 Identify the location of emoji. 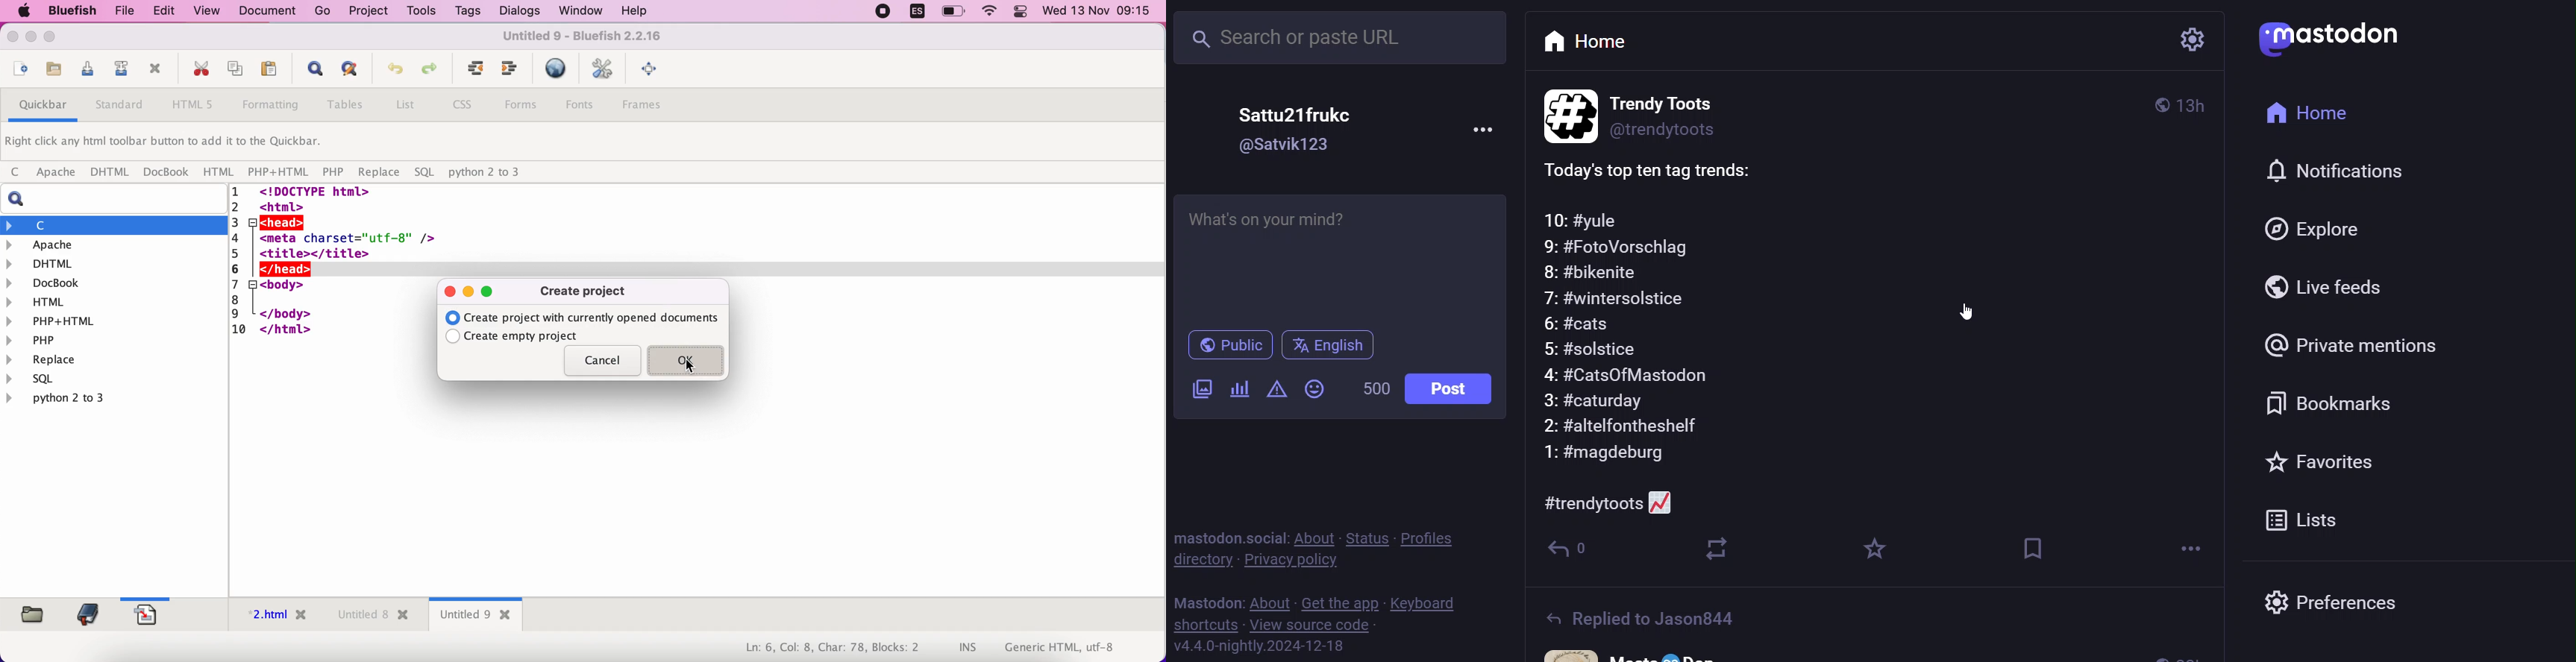
(1320, 388).